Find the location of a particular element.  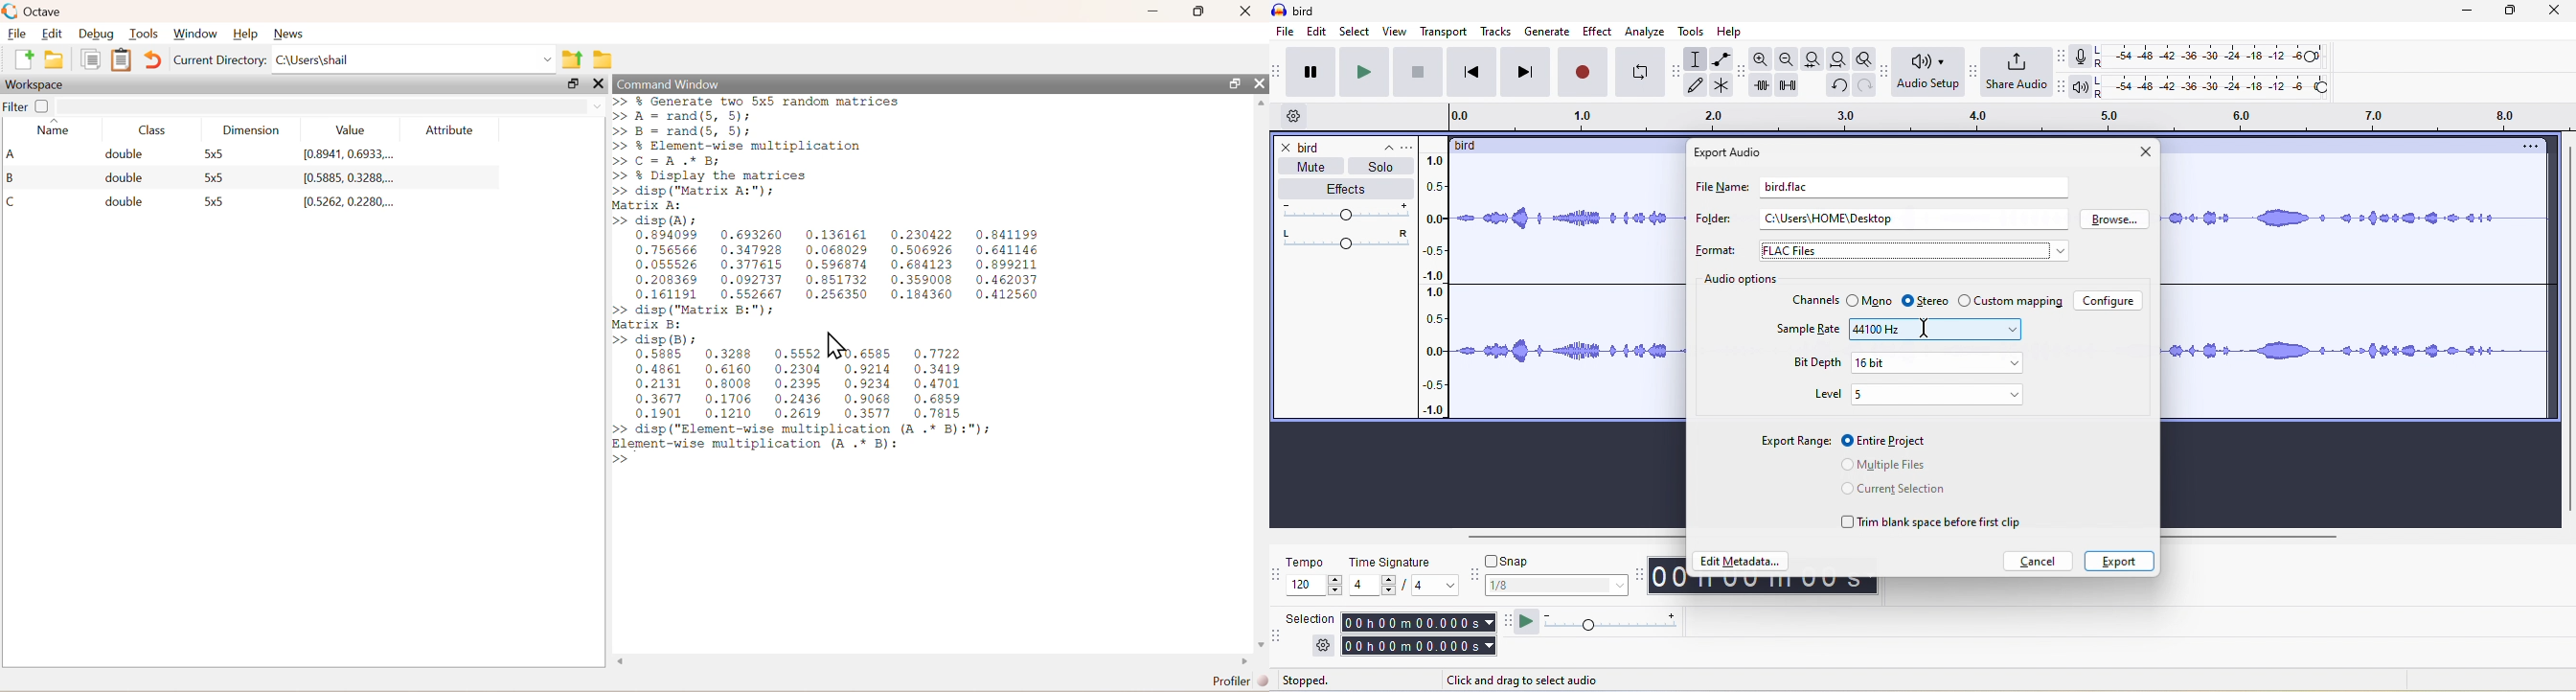

click and drag to define a looping region  is located at coordinates (2000, 118).